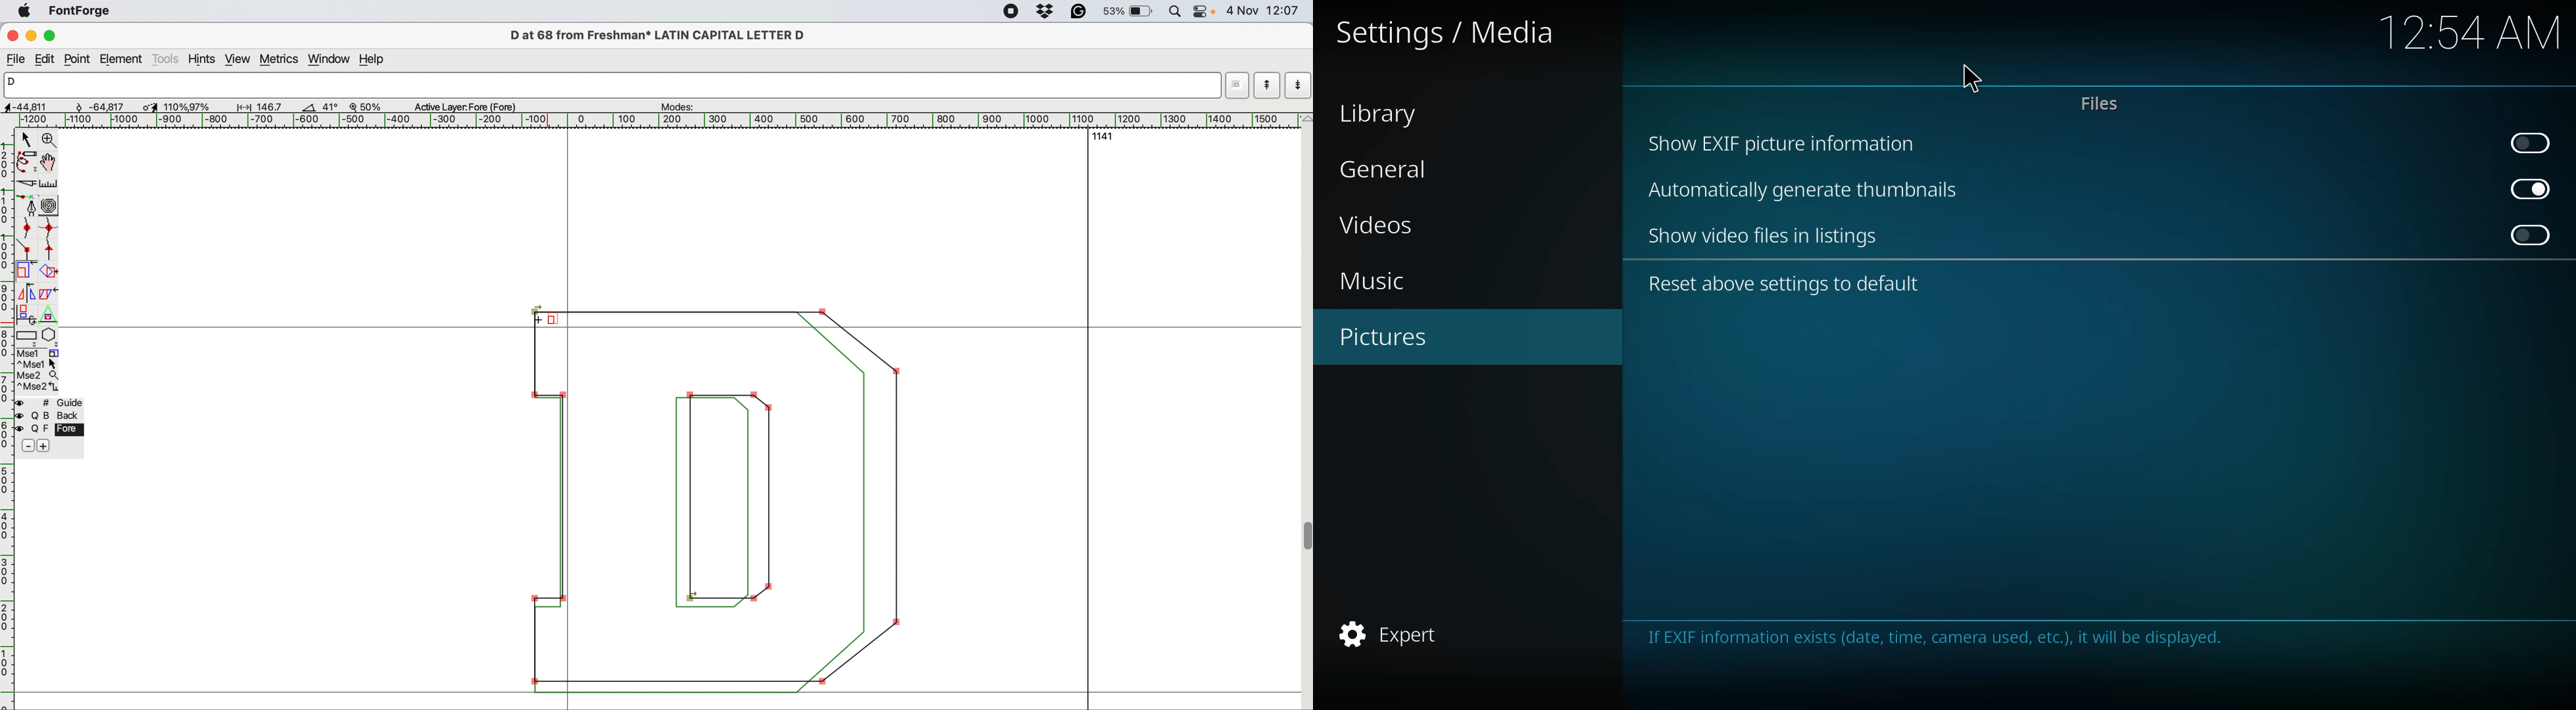 This screenshot has width=2576, height=728. What do you see at coordinates (1783, 143) in the screenshot?
I see `show exif picture info` at bounding box center [1783, 143].